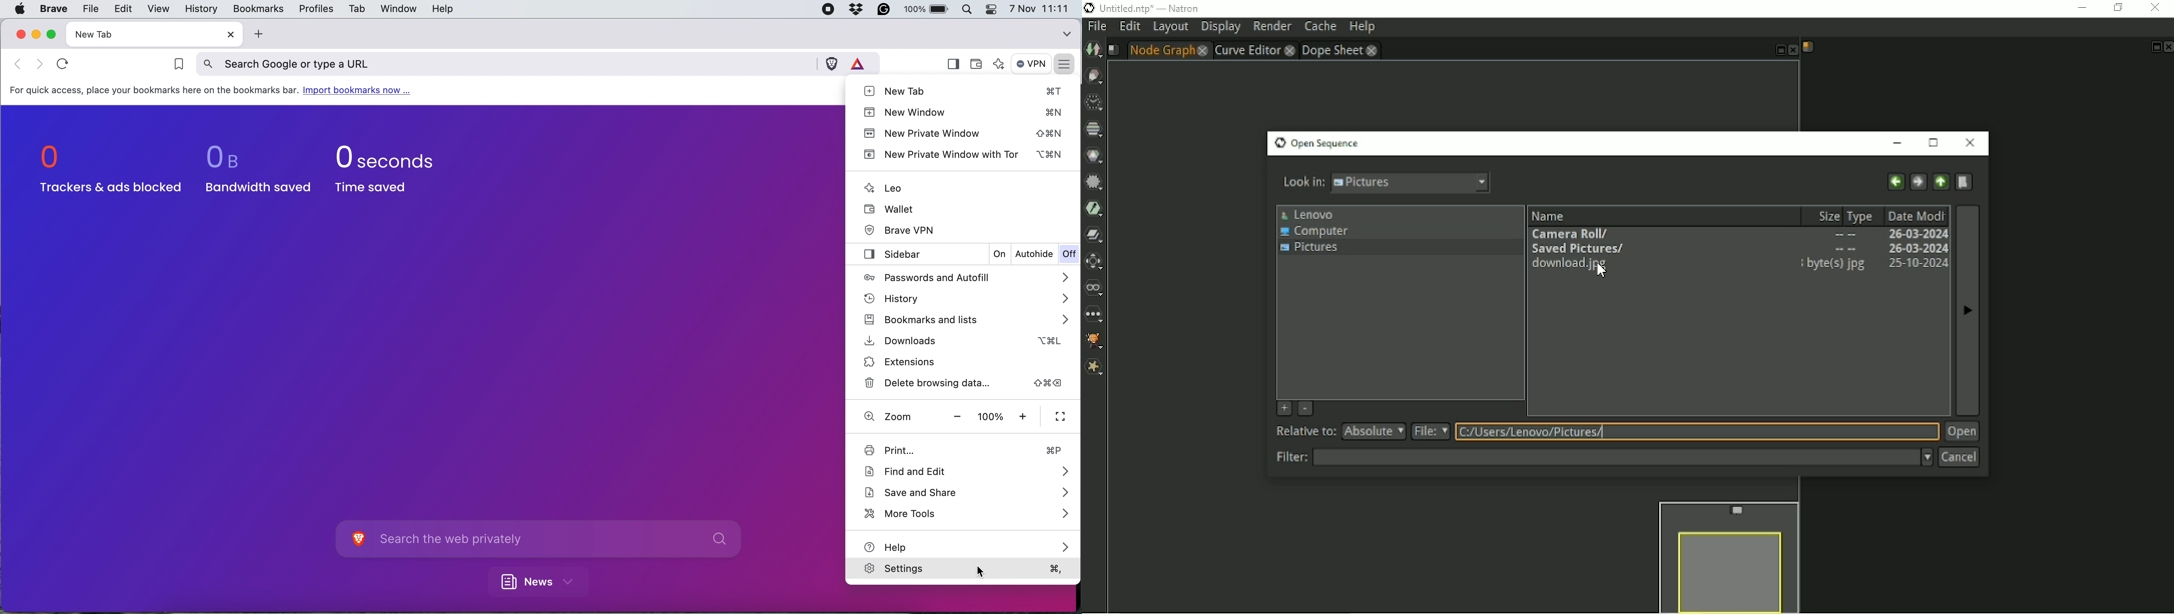 The image size is (2184, 616). Describe the element at coordinates (227, 35) in the screenshot. I see `close` at that location.